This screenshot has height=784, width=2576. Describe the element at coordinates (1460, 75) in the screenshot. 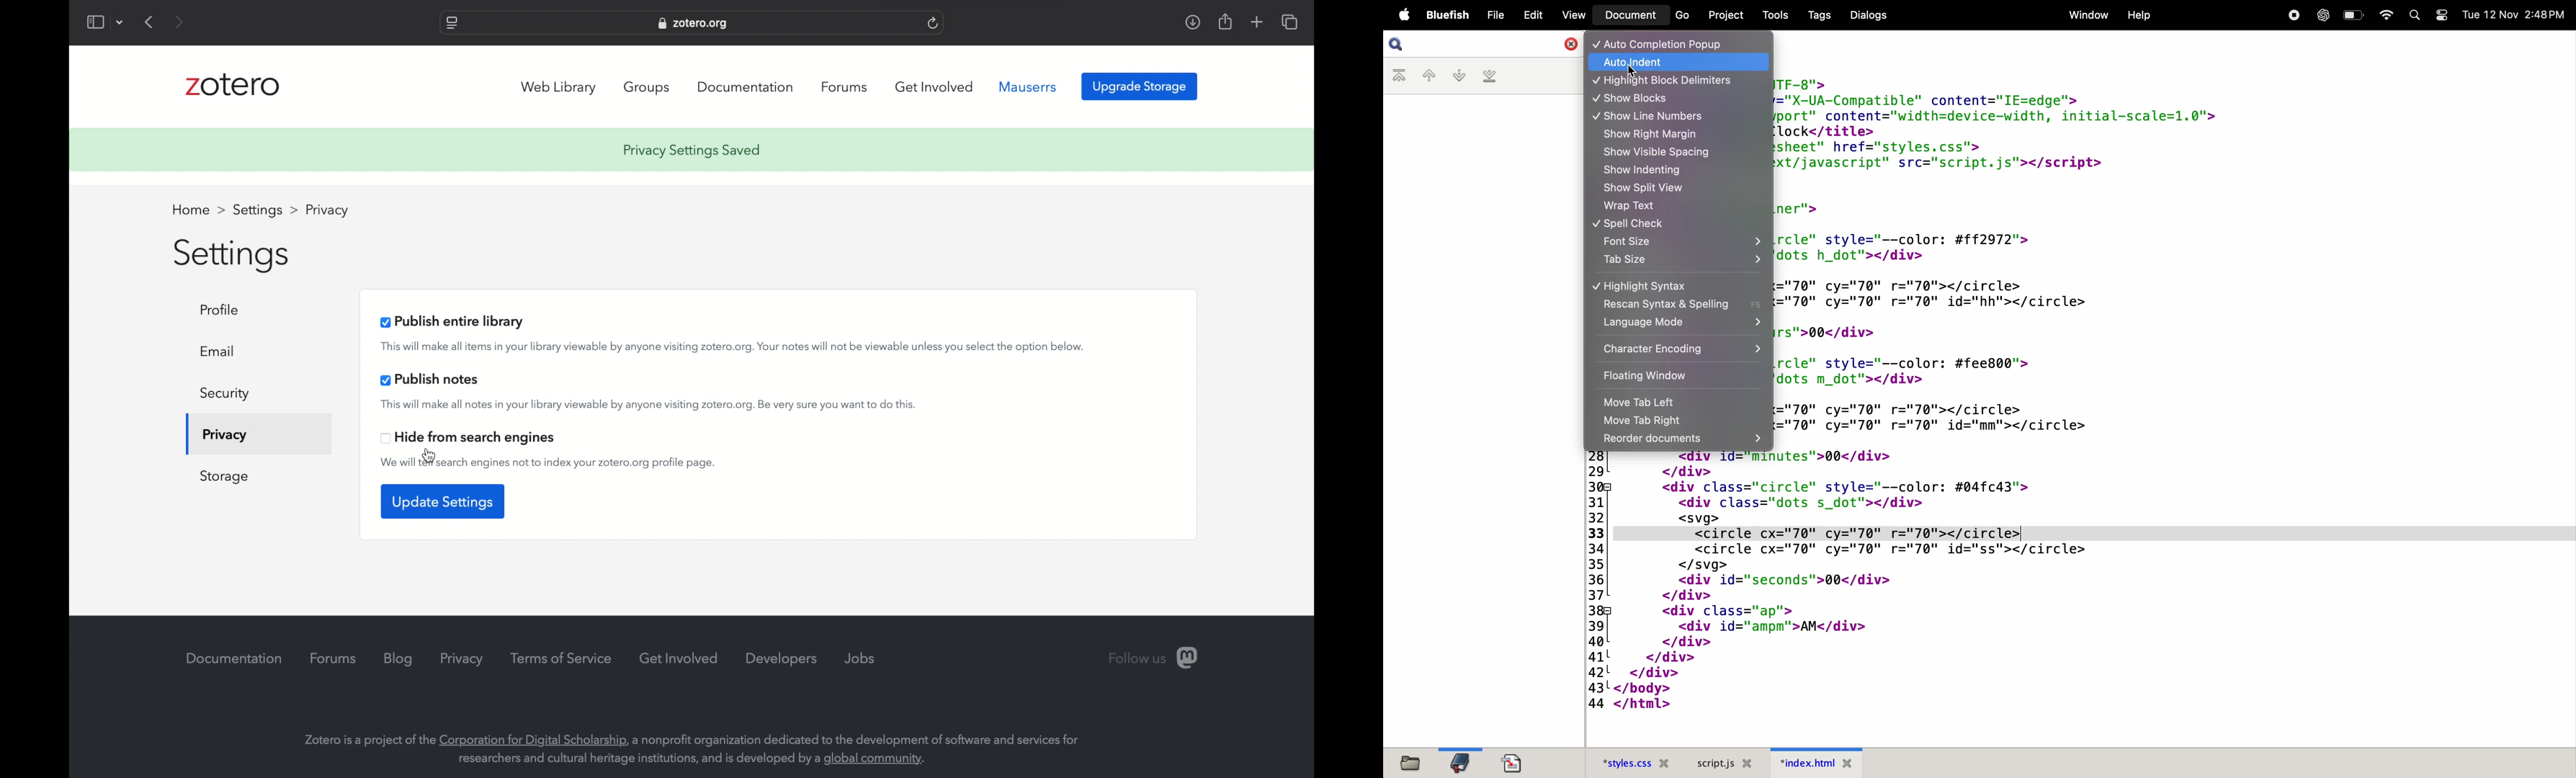

I see `next bookmark` at that location.